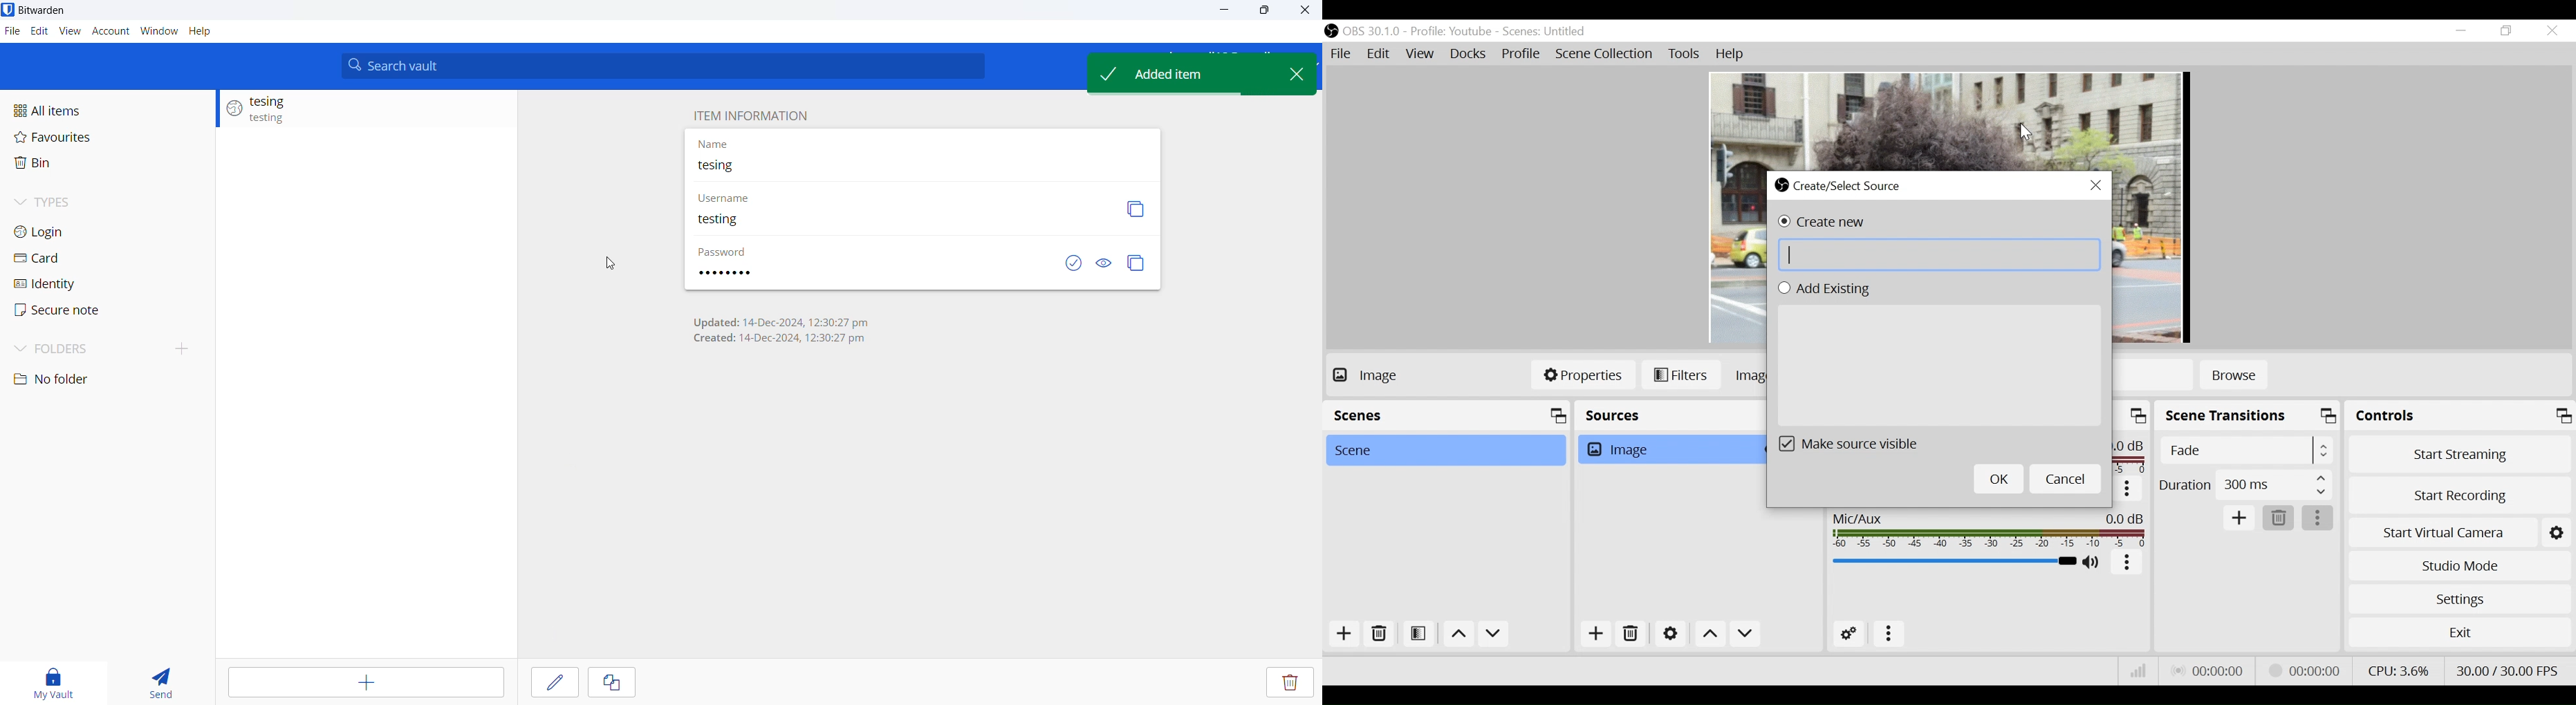  What do you see at coordinates (1420, 55) in the screenshot?
I see `View` at bounding box center [1420, 55].